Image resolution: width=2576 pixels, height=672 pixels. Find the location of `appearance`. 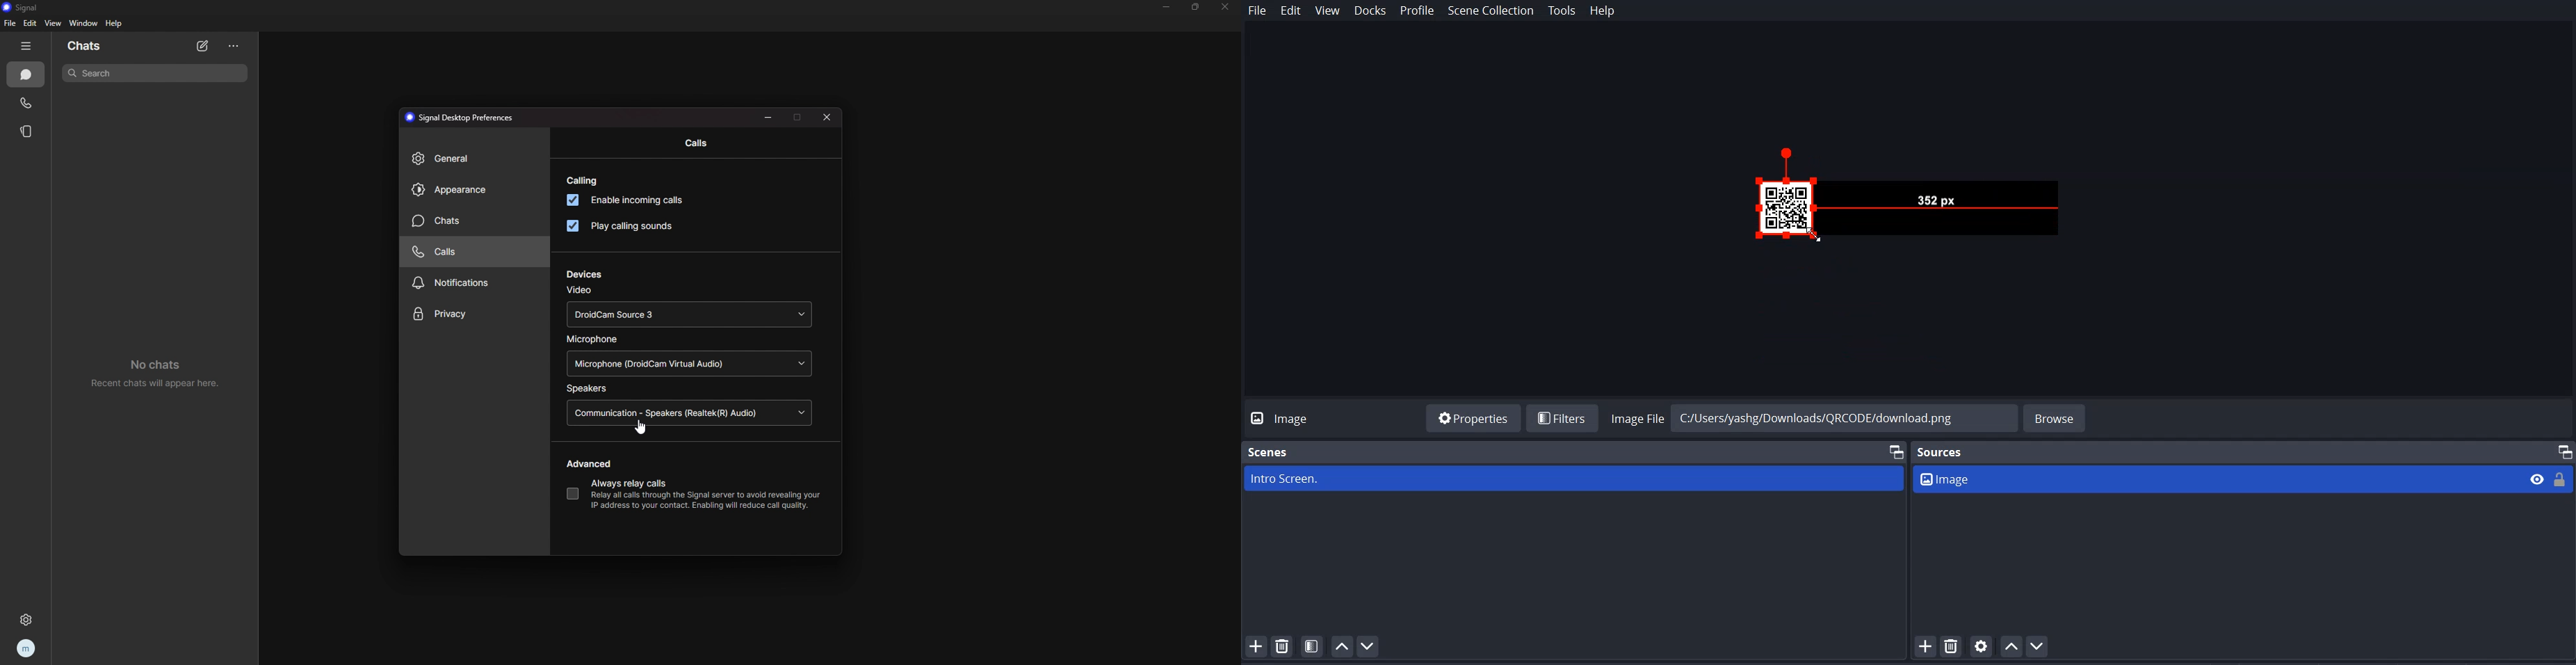

appearance is located at coordinates (472, 190).